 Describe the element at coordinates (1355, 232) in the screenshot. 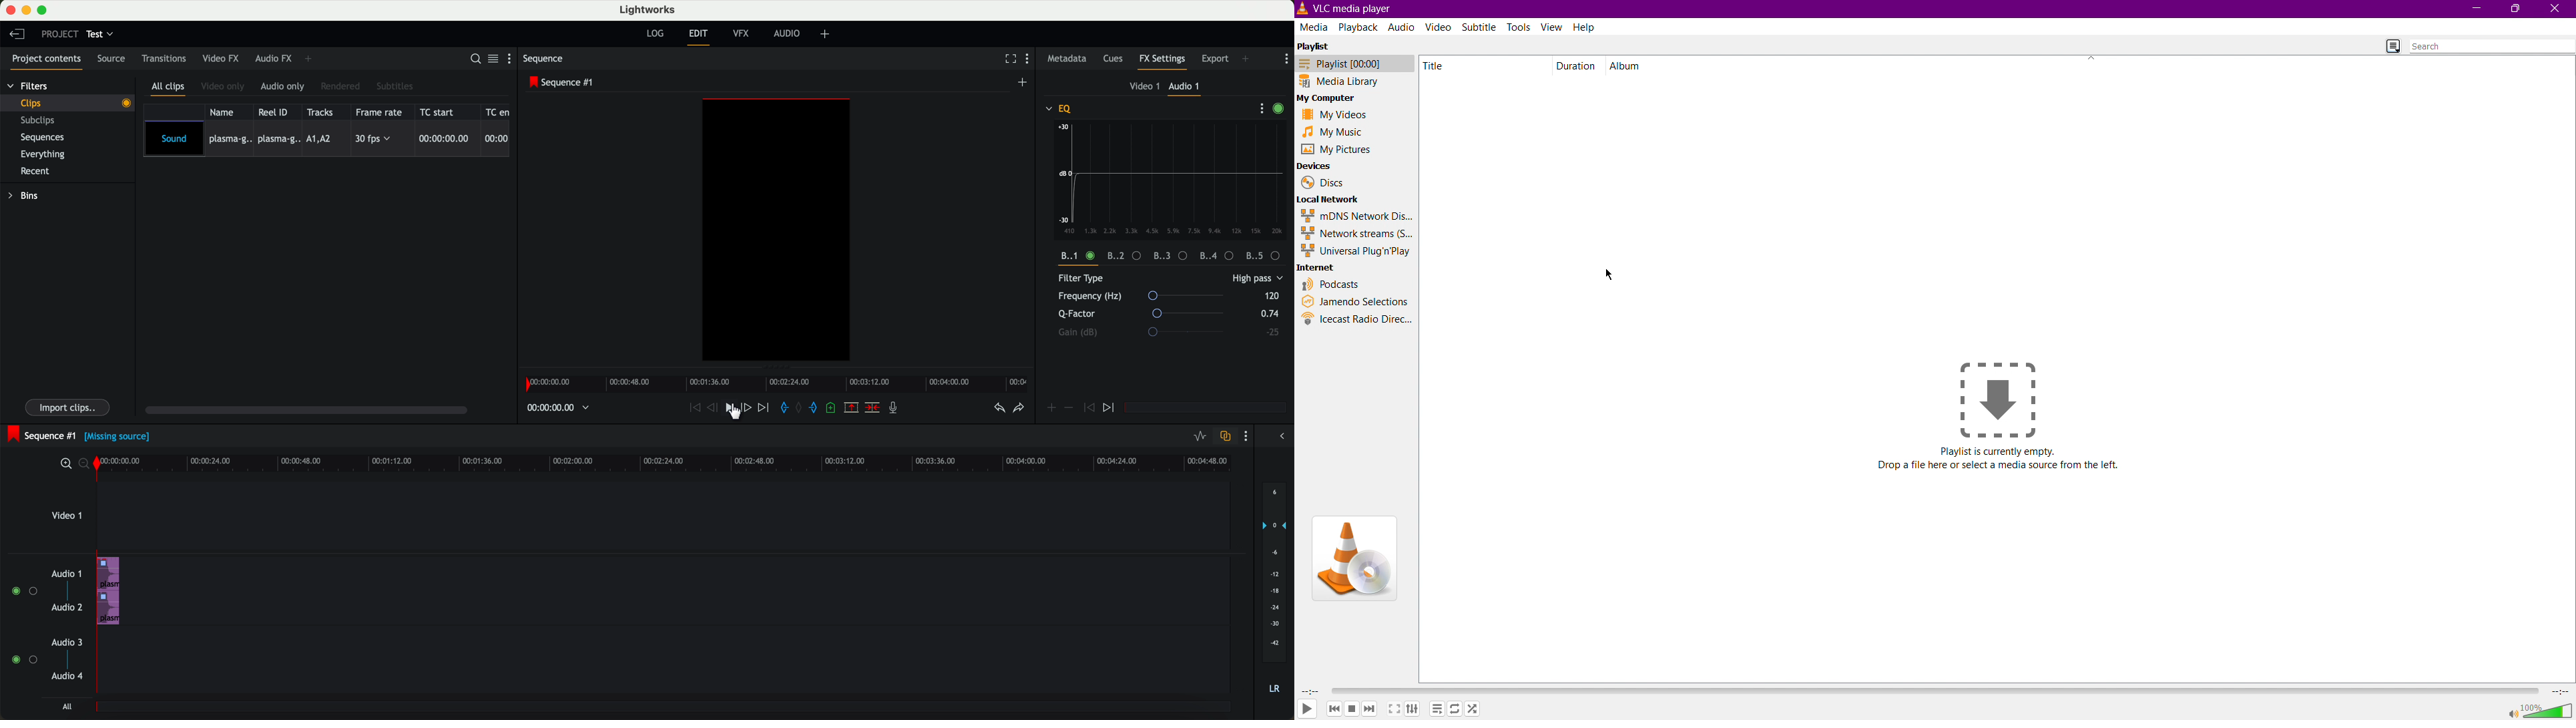

I see `Network streams` at that location.